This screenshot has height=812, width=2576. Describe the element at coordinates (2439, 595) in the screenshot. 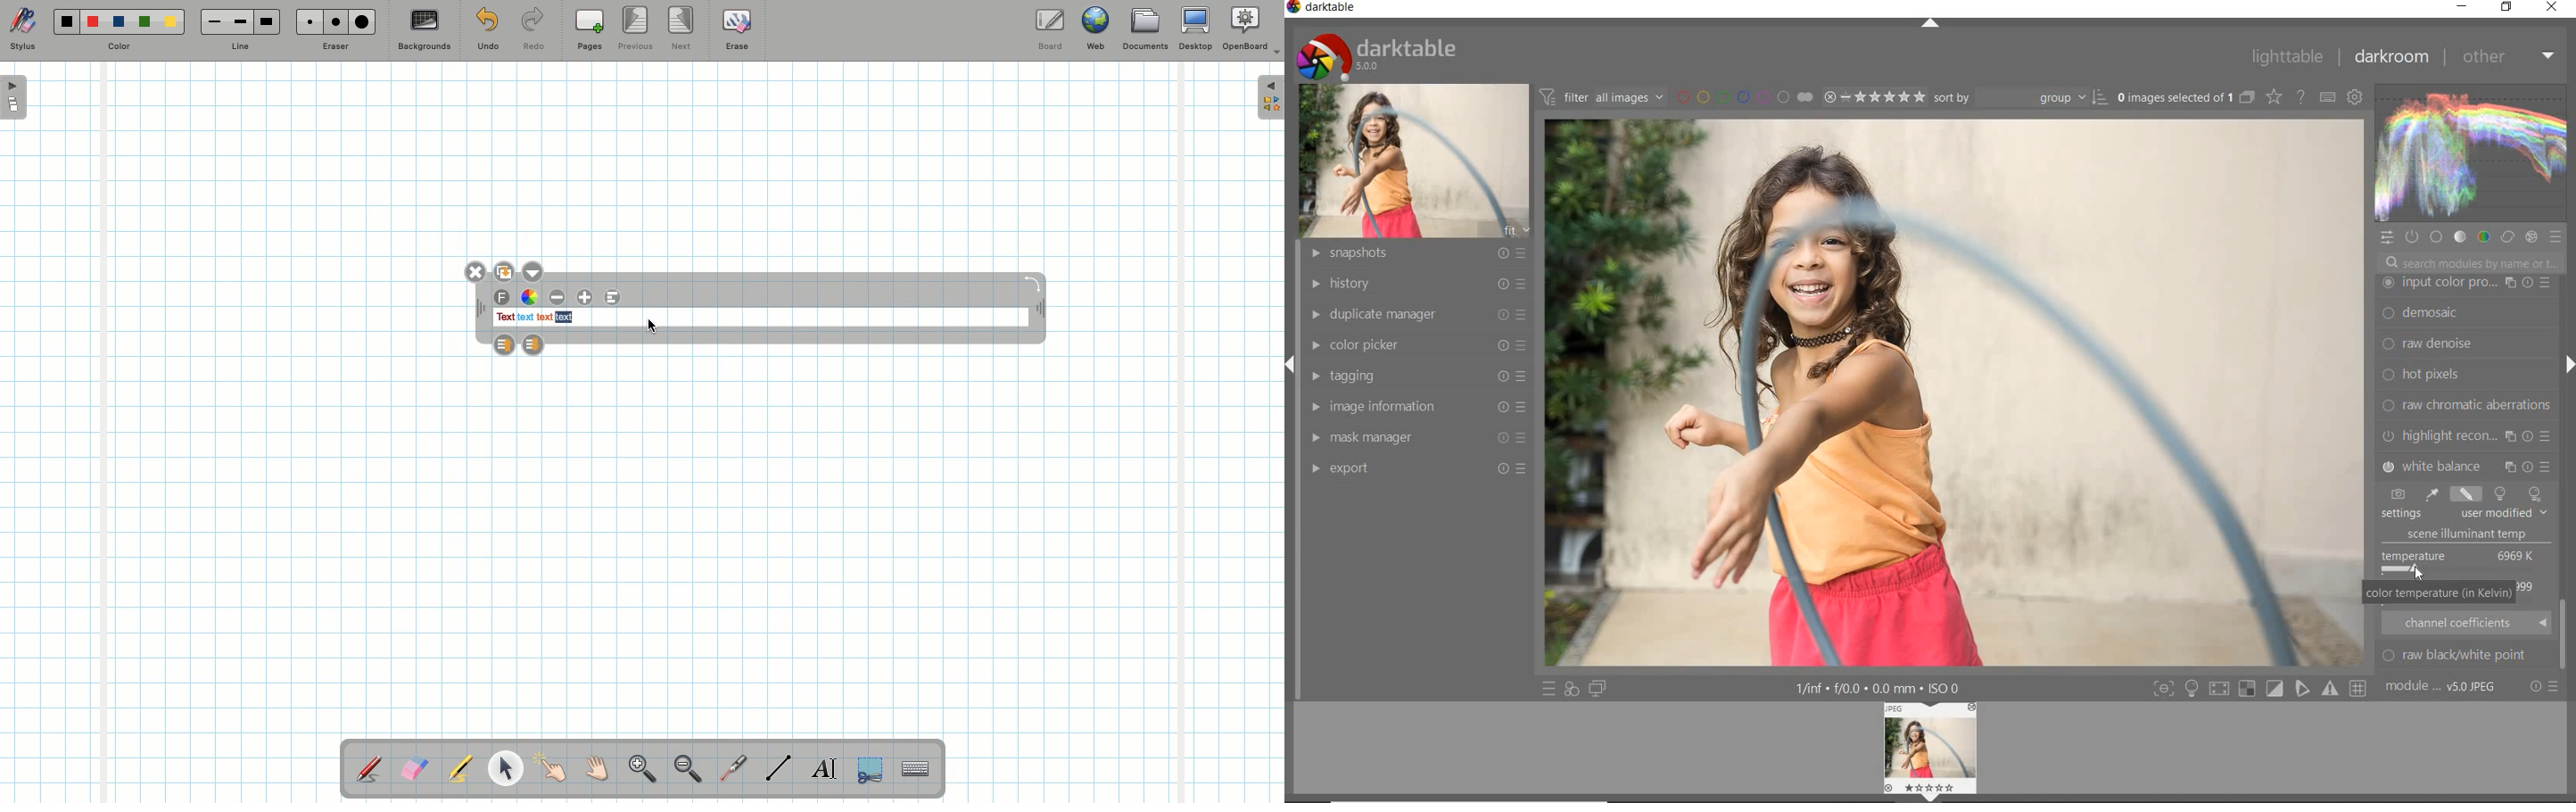

I see `COLOR TEMPERATURE (IN kELVIN)` at that location.